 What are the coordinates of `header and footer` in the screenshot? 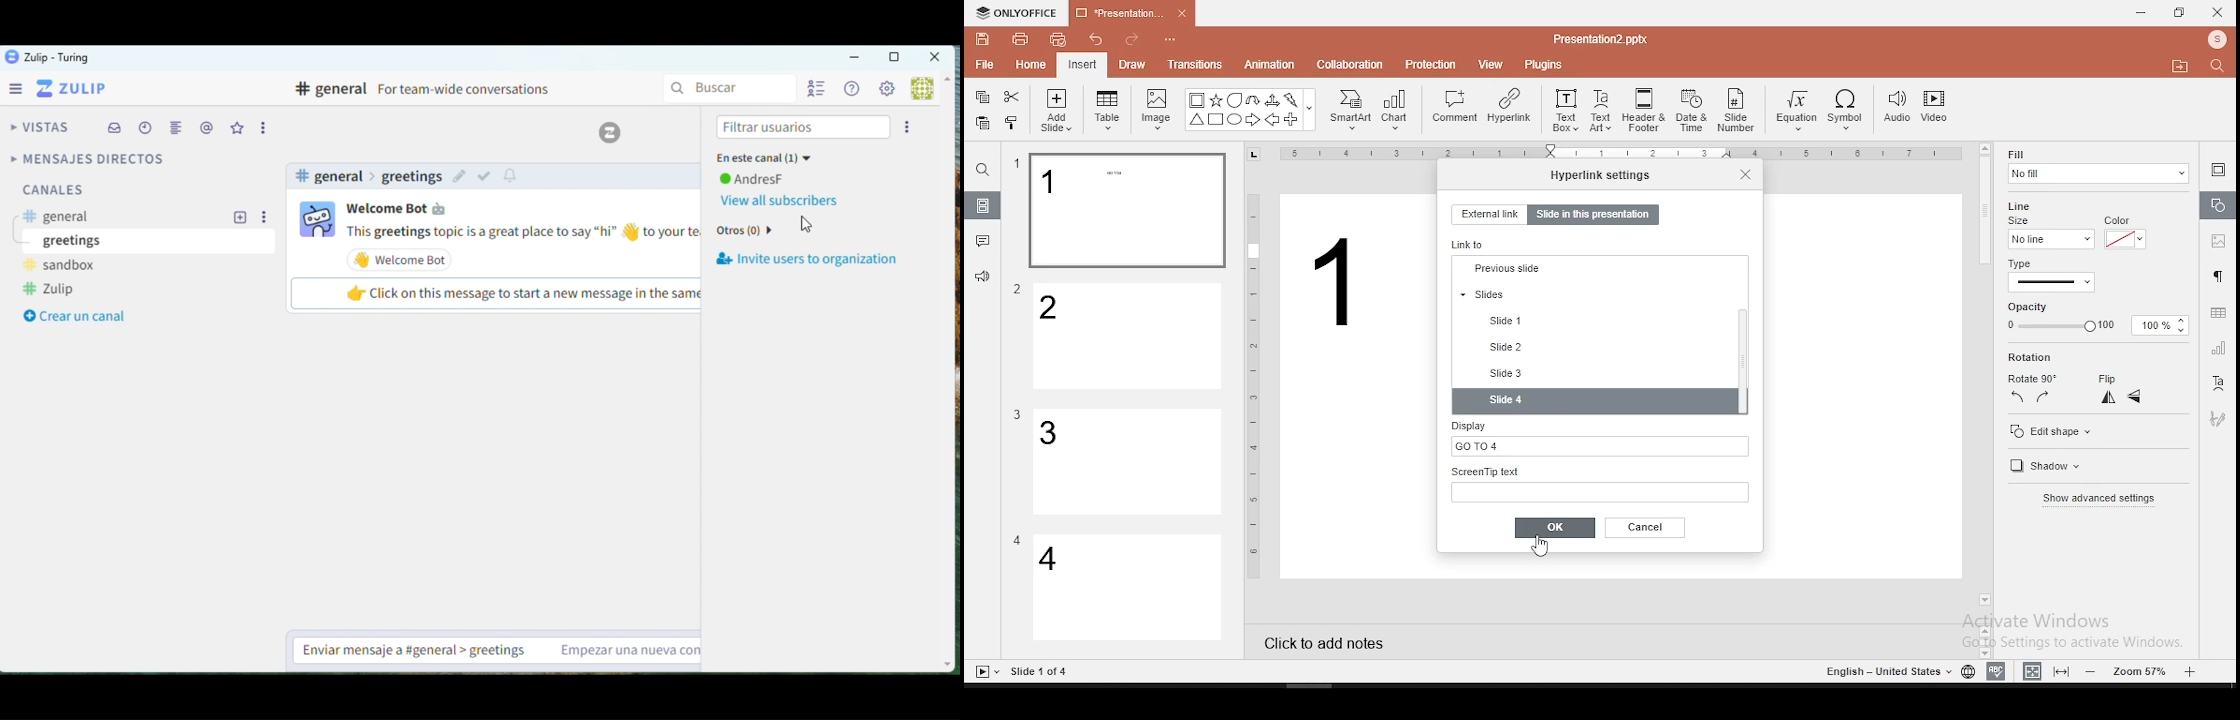 It's located at (1646, 111).